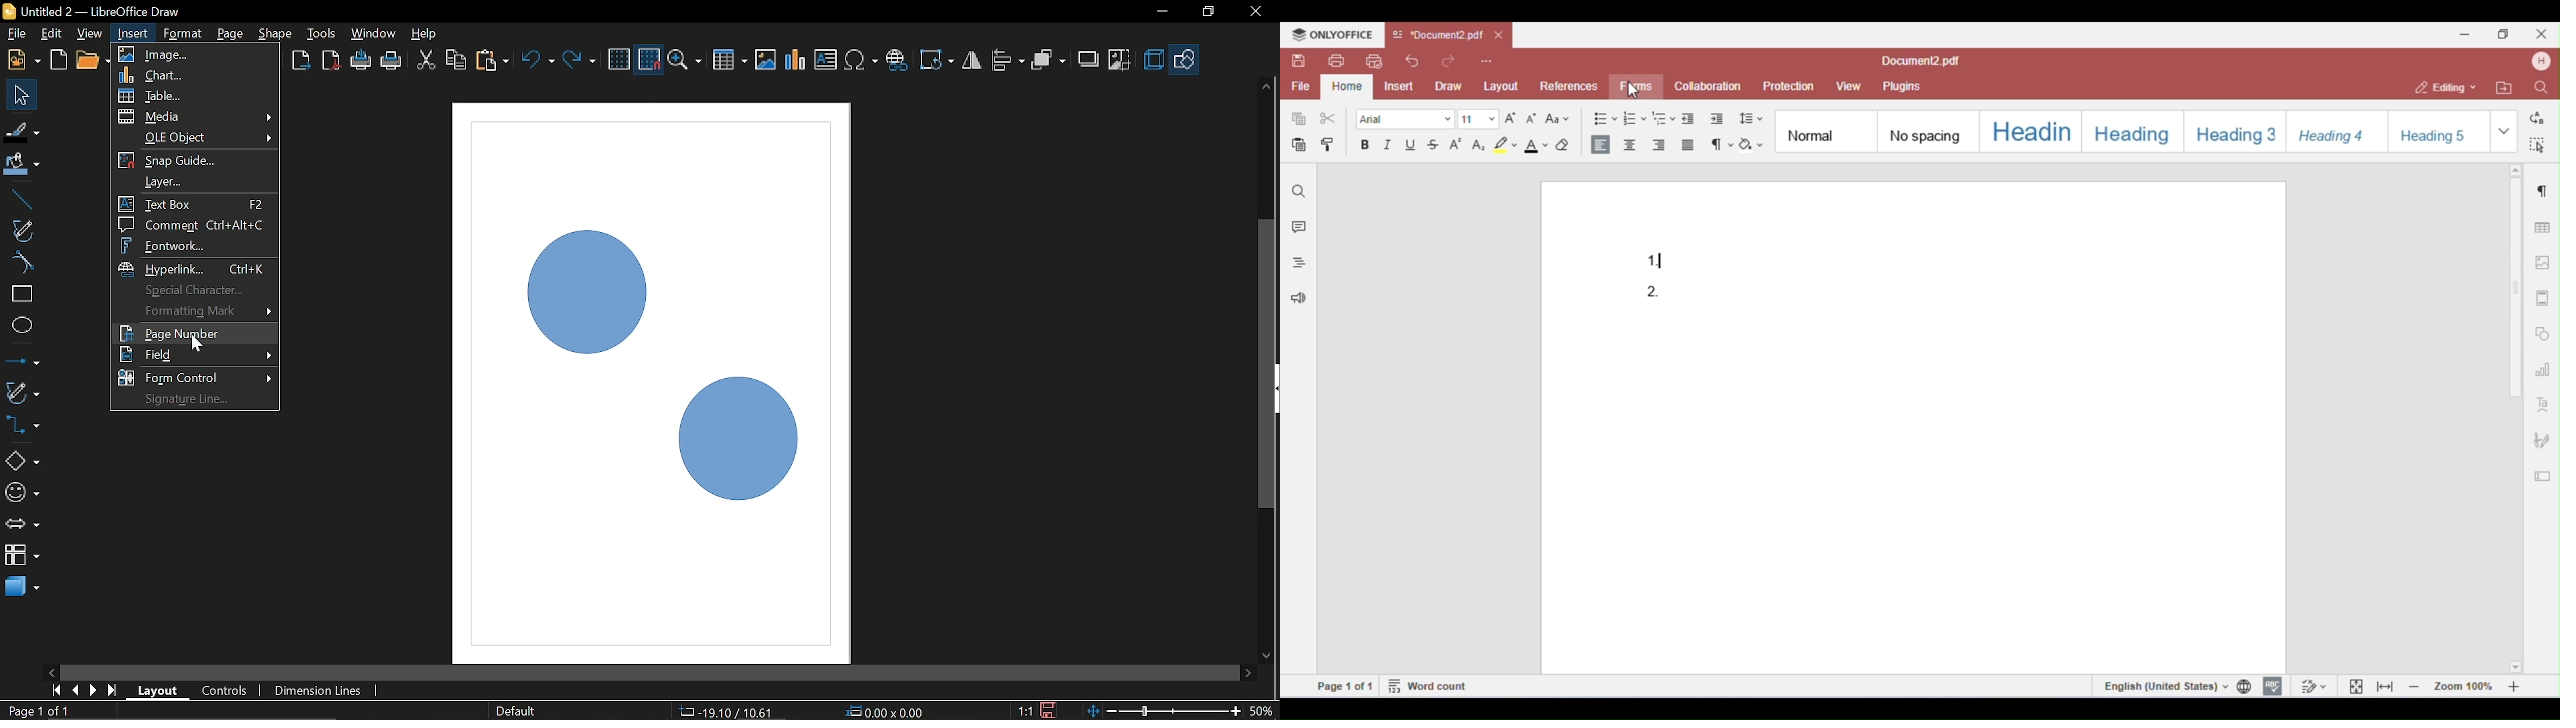  I want to click on Change zoom, so click(1166, 709).